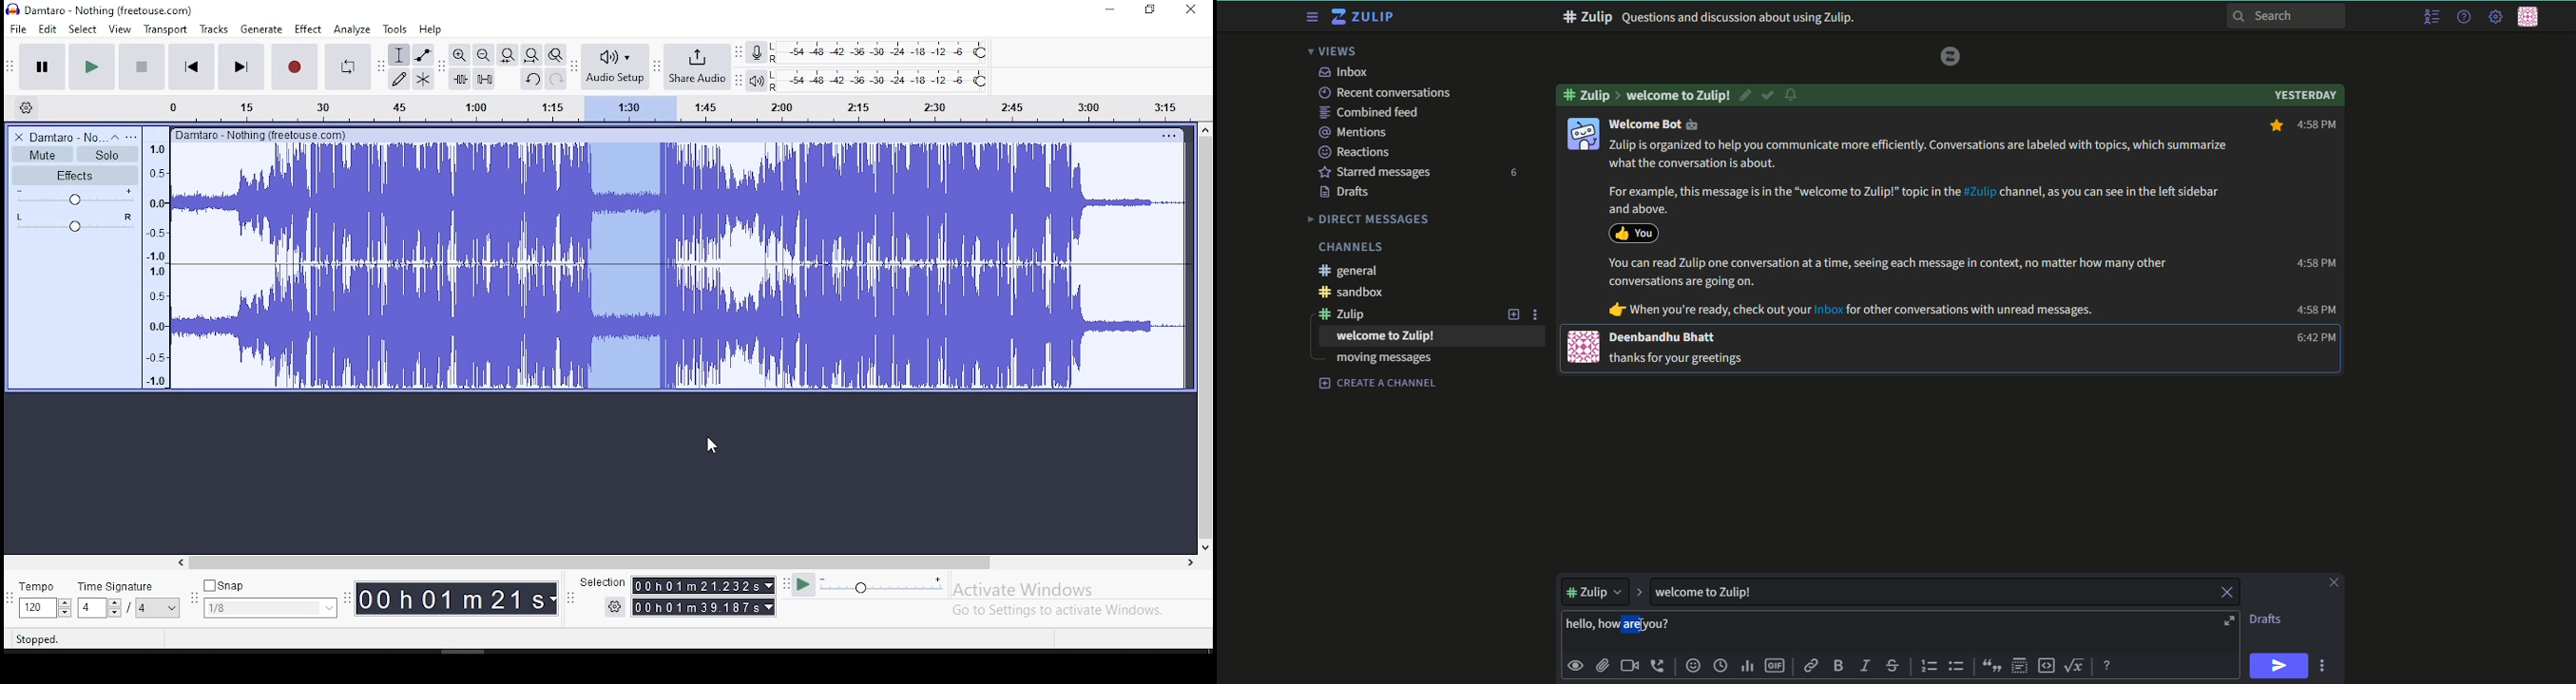 The height and width of the screenshot is (700, 2576). Describe the element at coordinates (1386, 336) in the screenshot. I see `text` at that location.